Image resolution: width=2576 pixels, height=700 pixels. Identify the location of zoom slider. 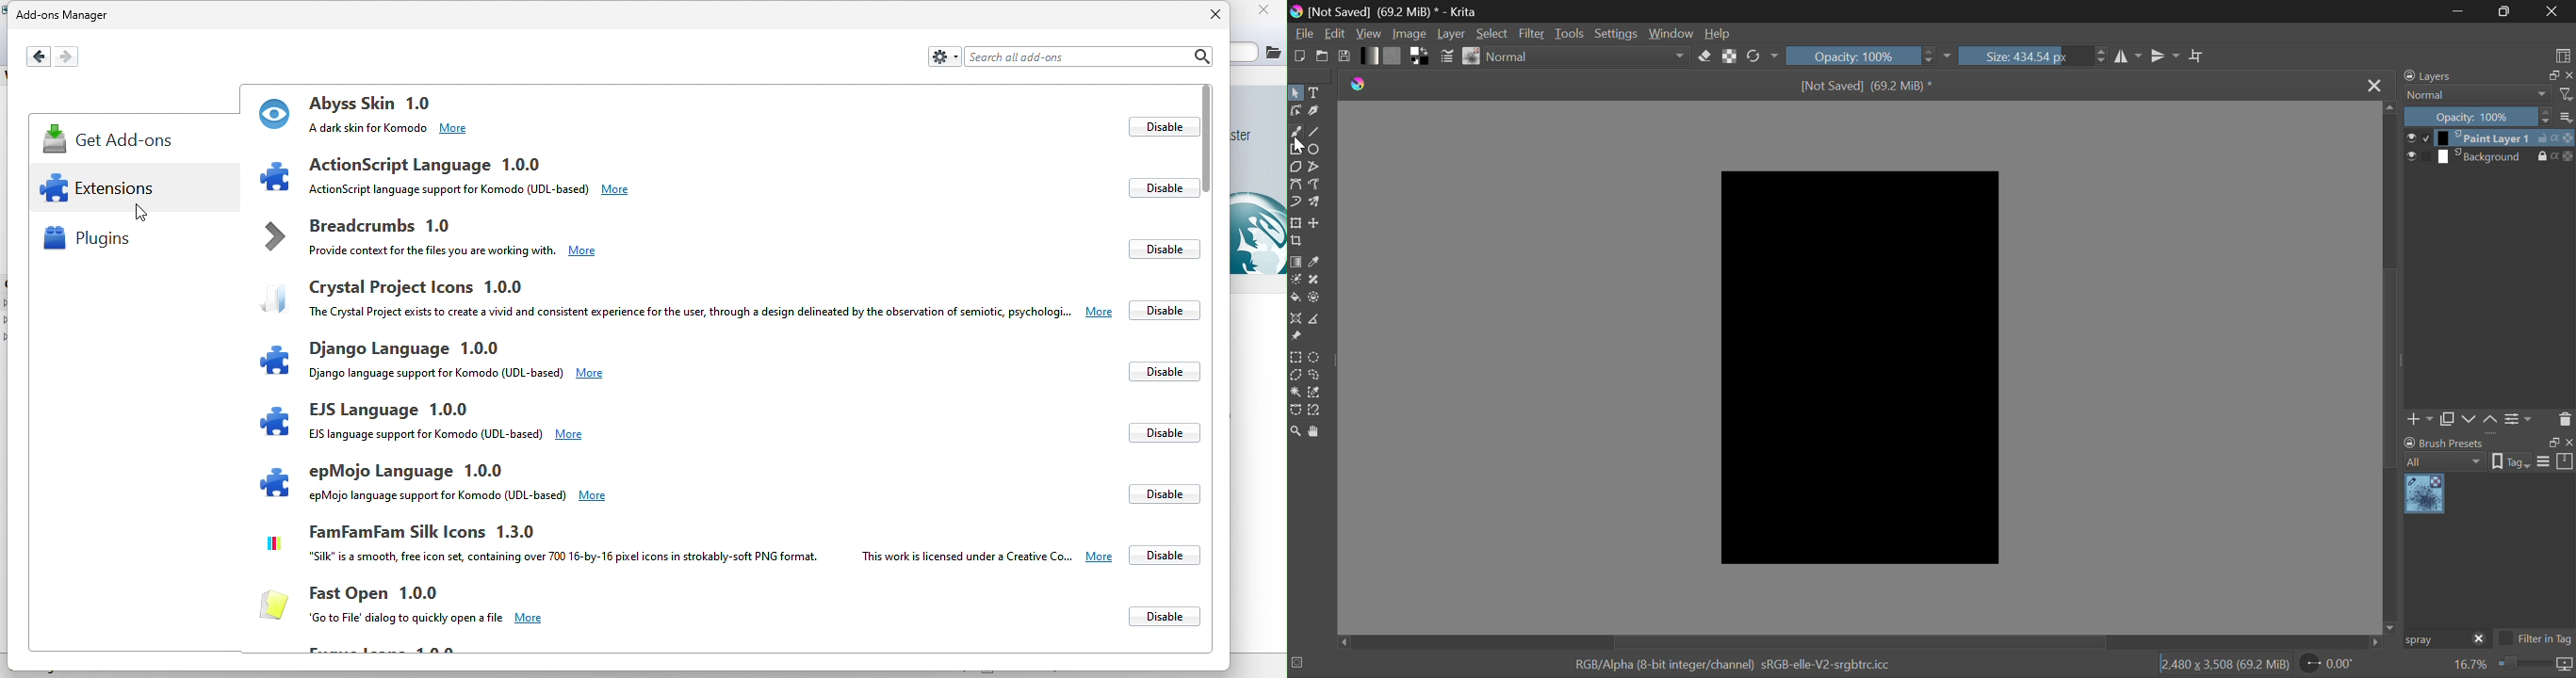
(2524, 665).